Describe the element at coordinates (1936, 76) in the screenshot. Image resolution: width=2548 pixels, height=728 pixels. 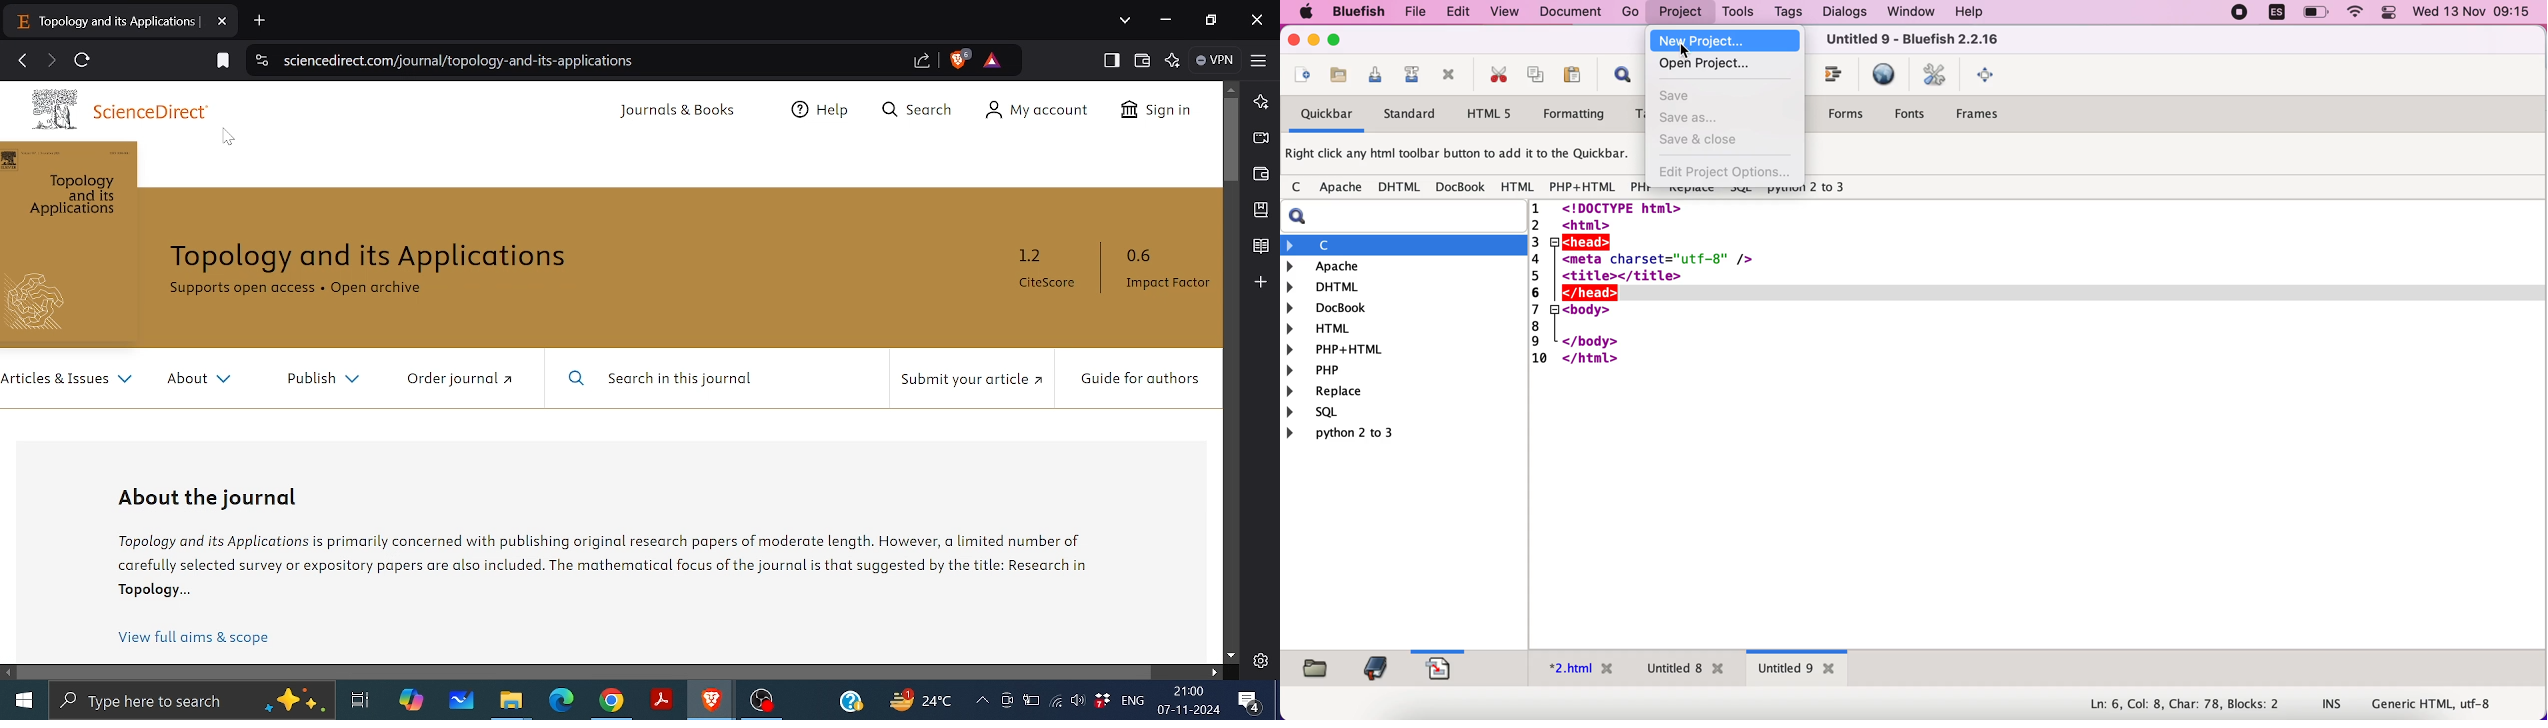
I see `edit preferences` at that location.